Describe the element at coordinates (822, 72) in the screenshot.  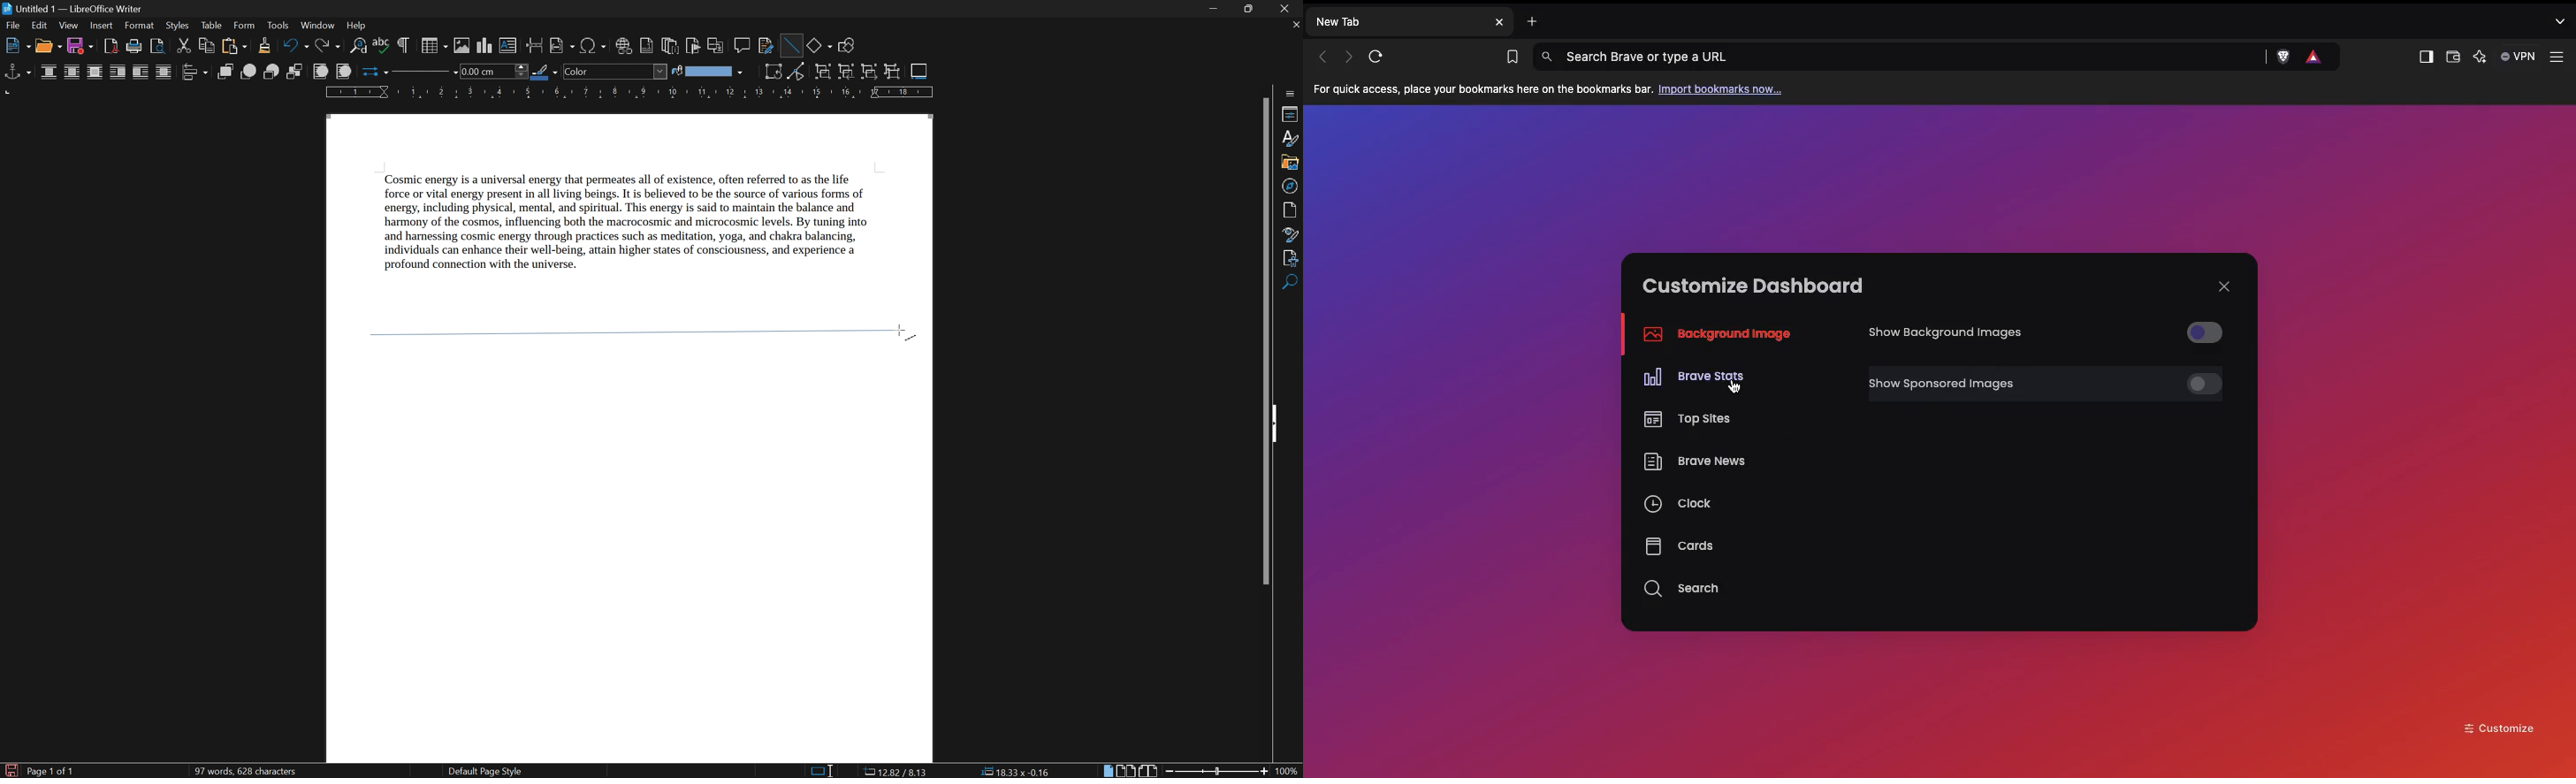
I see `group` at that location.